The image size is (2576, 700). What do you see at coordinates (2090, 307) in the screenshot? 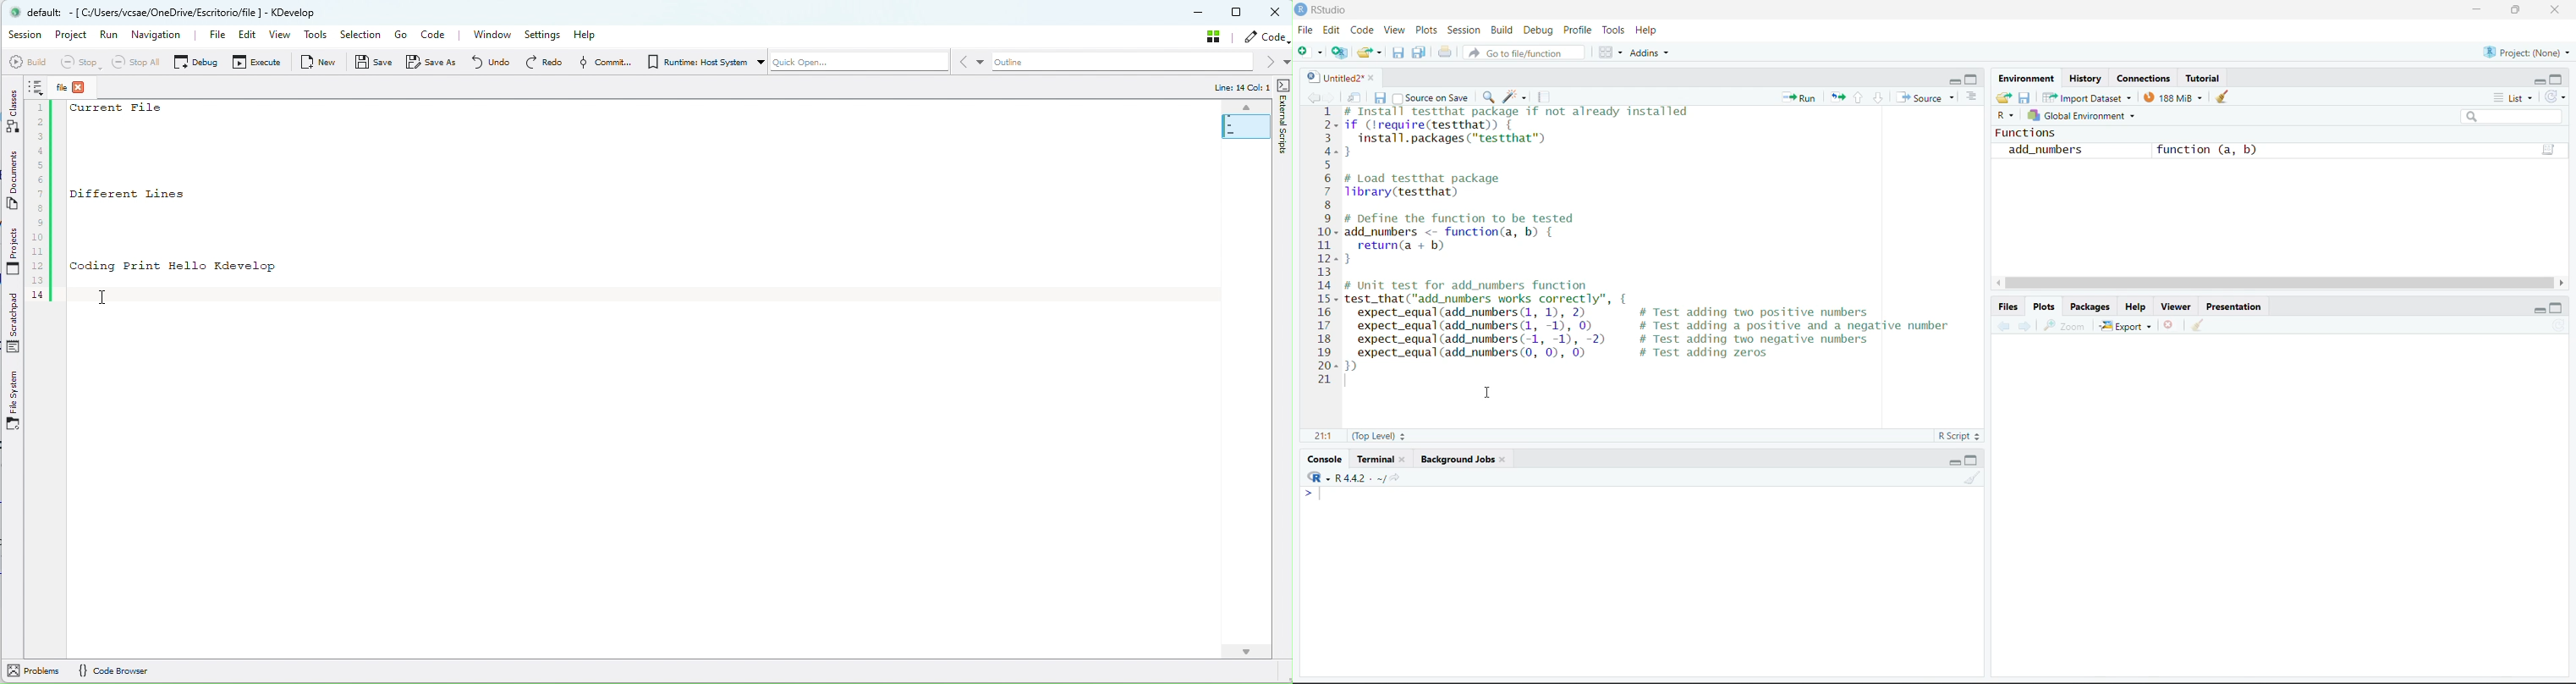
I see `Packages` at bounding box center [2090, 307].